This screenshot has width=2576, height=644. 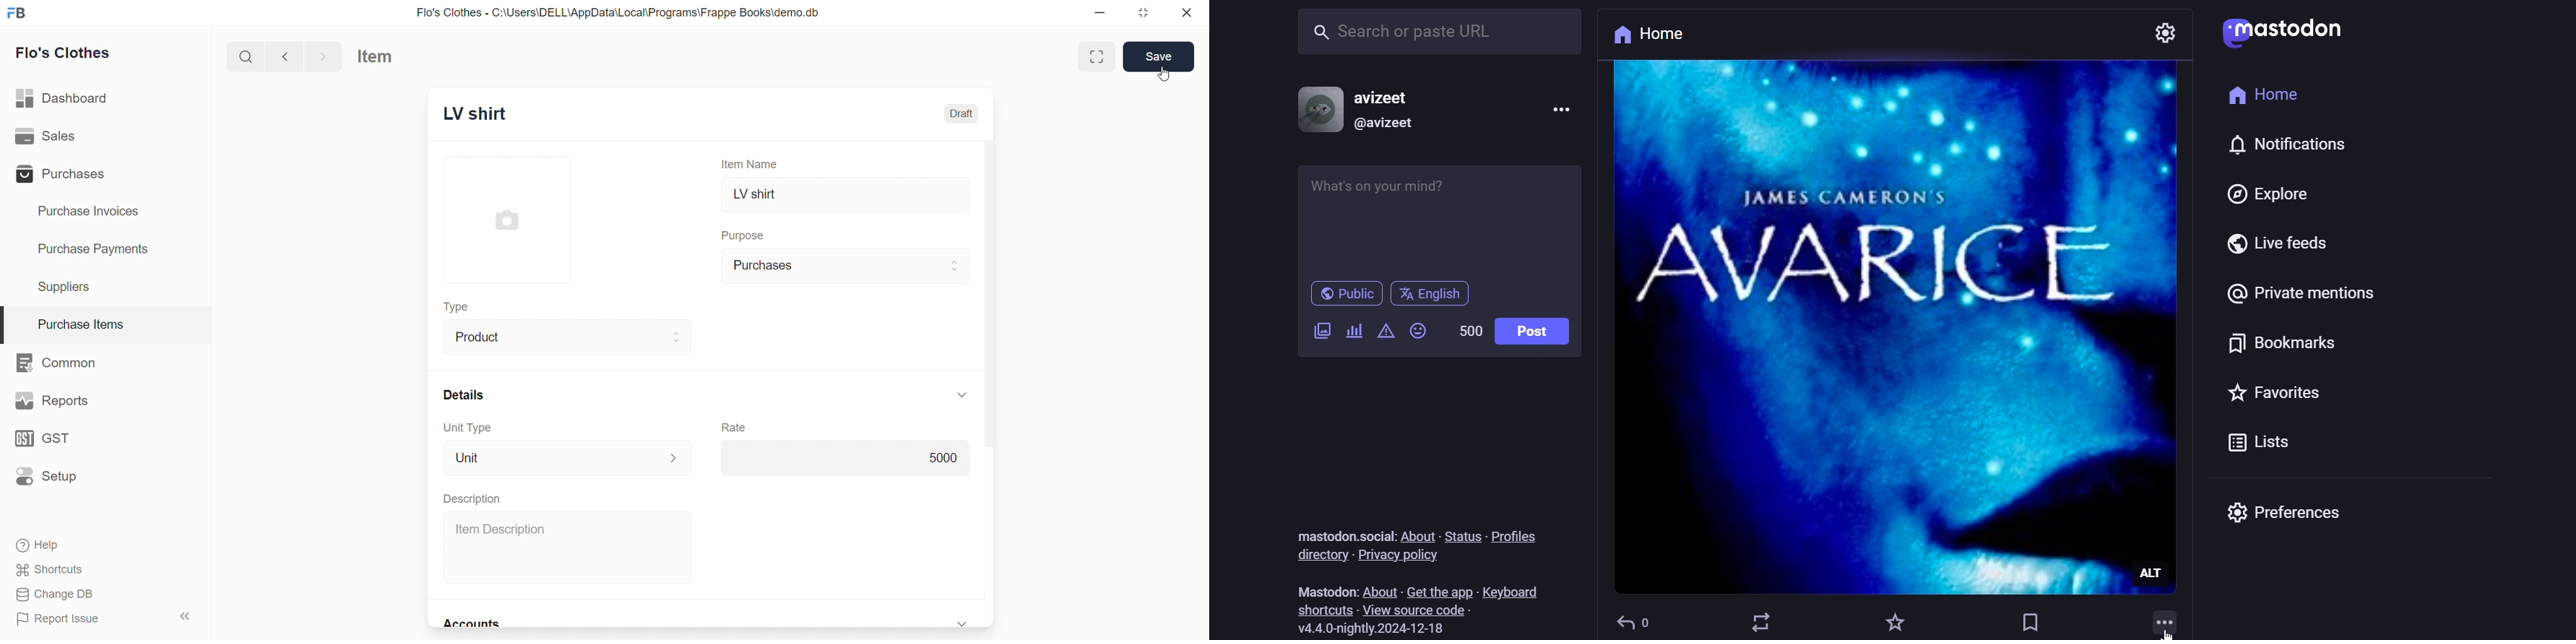 What do you see at coordinates (1435, 35) in the screenshot?
I see `search` at bounding box center [1435, 35].